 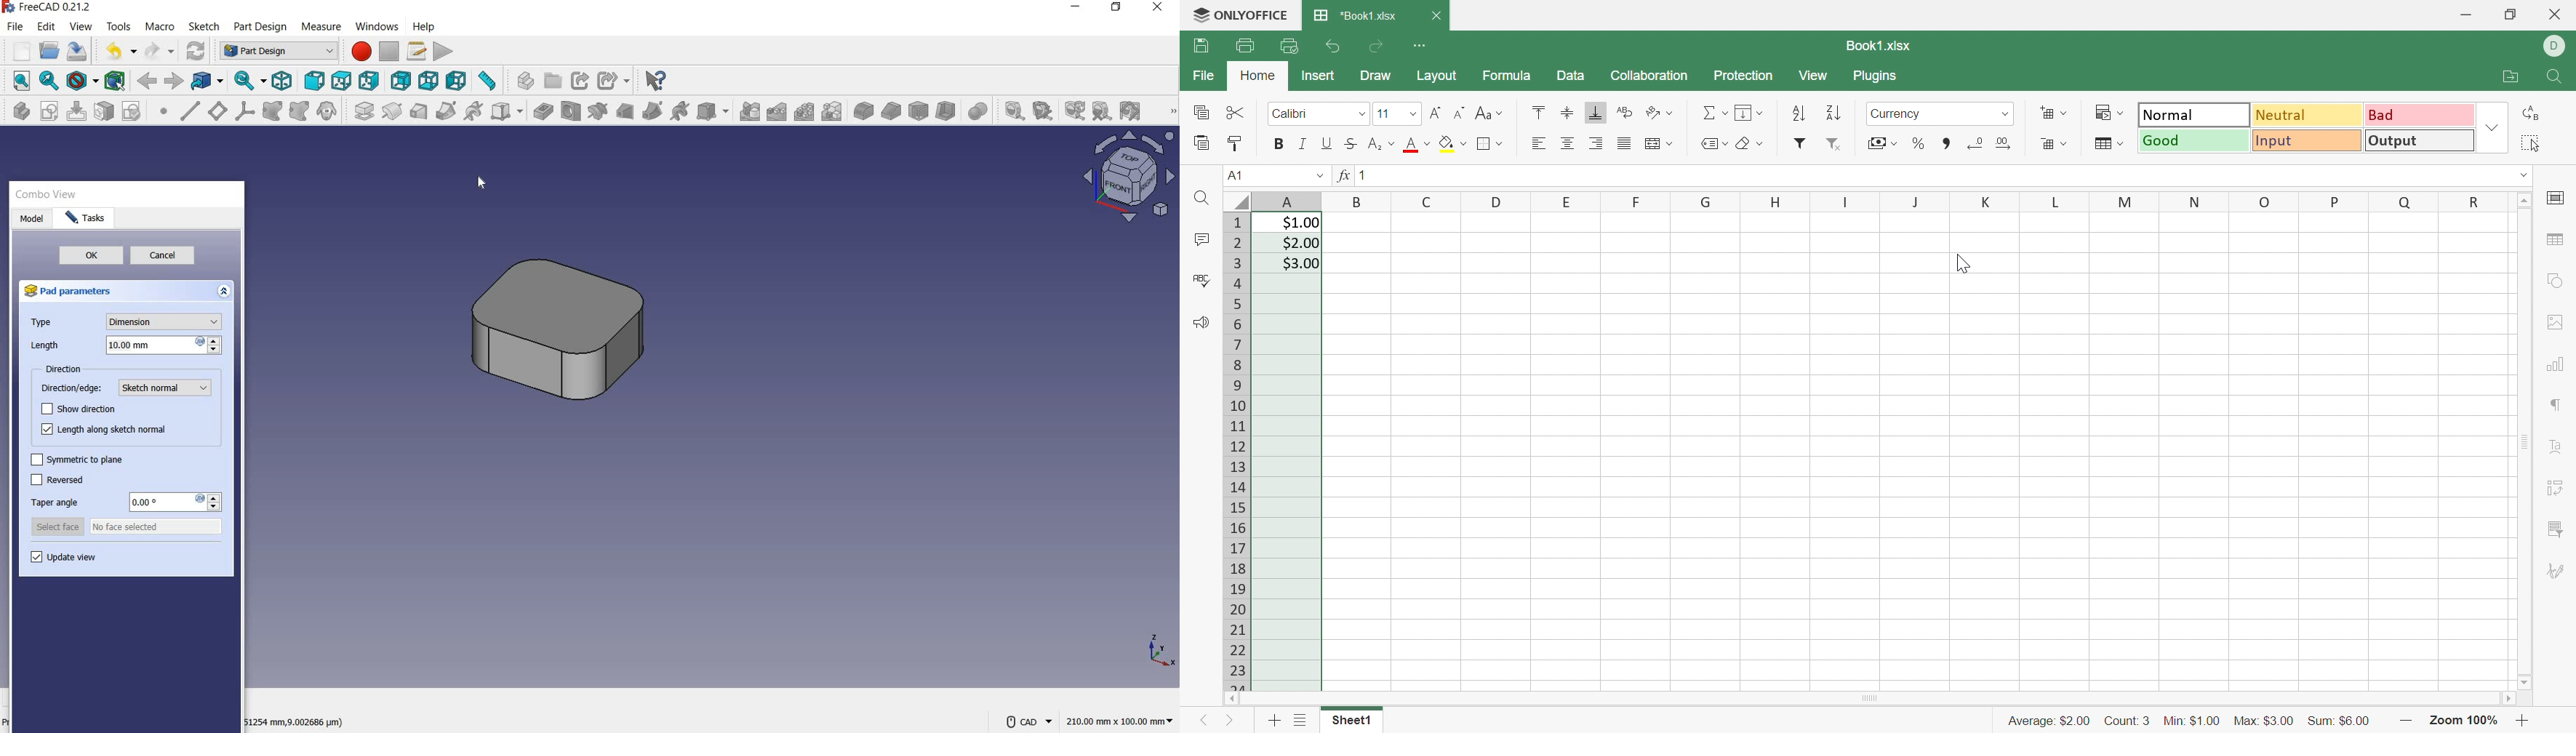 I want to click on File, so click(x=1207, y=76).